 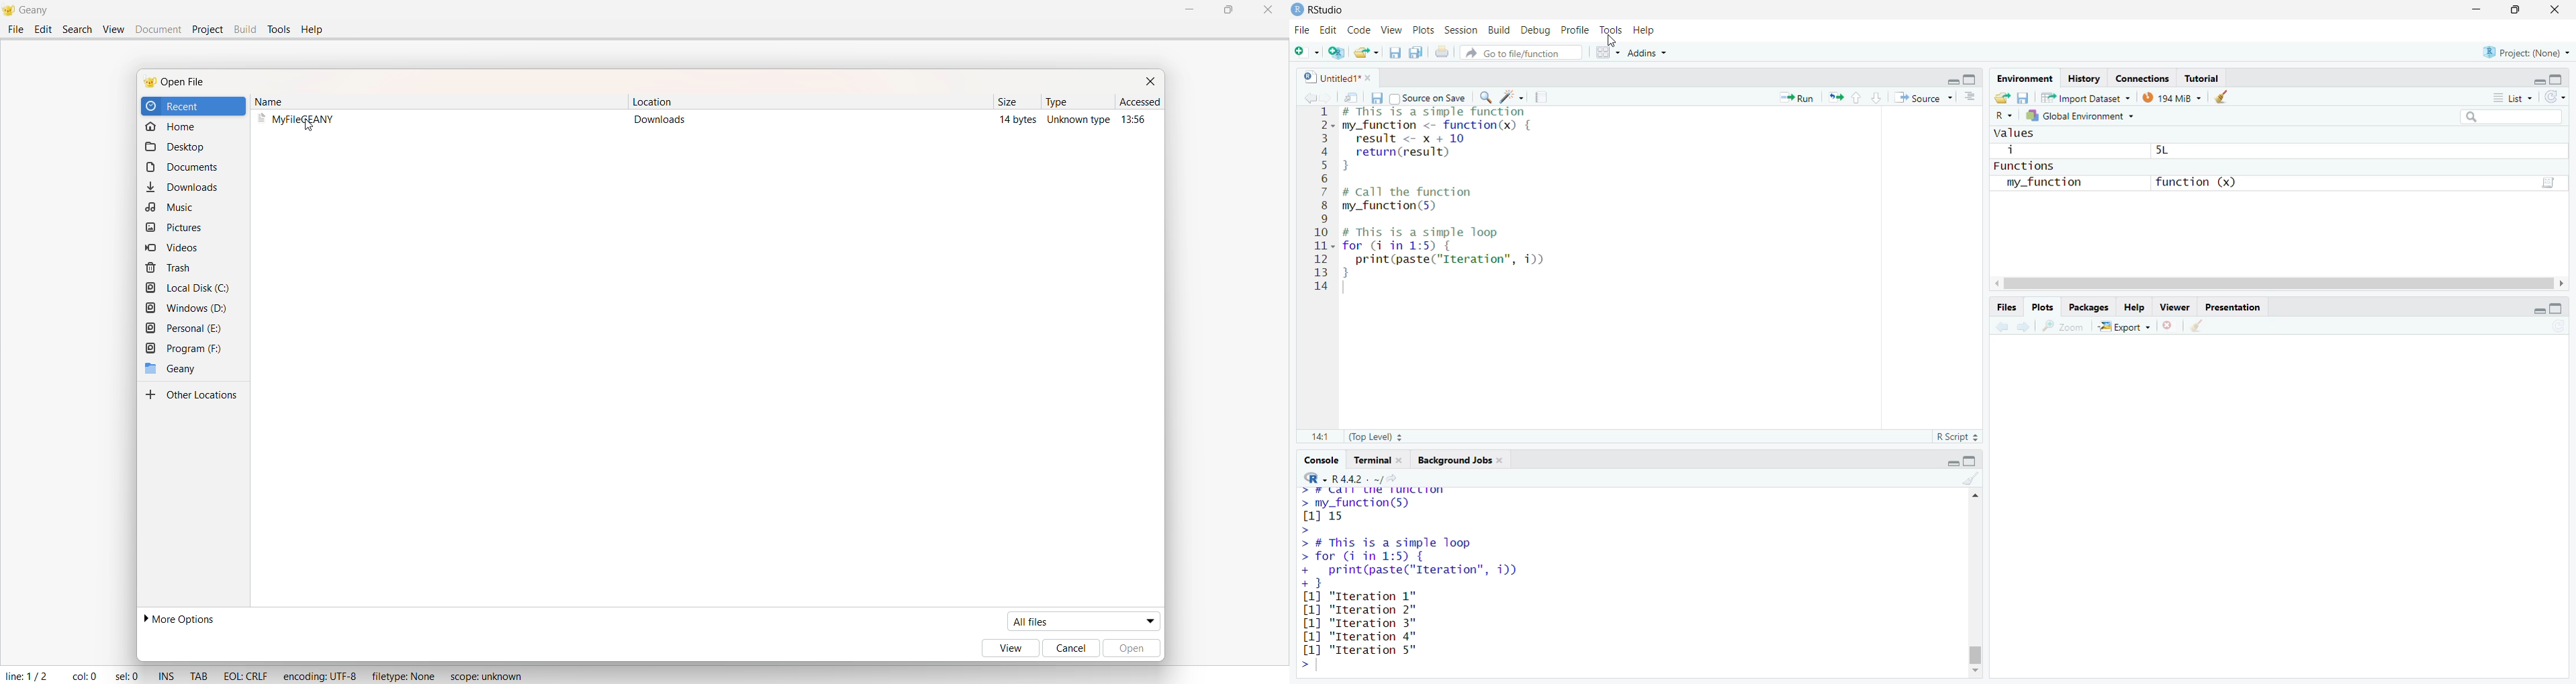 What do you see at coordinates (1320, 438) in the screenshot?
I see `14:1` at bounding box center [1320, 438].